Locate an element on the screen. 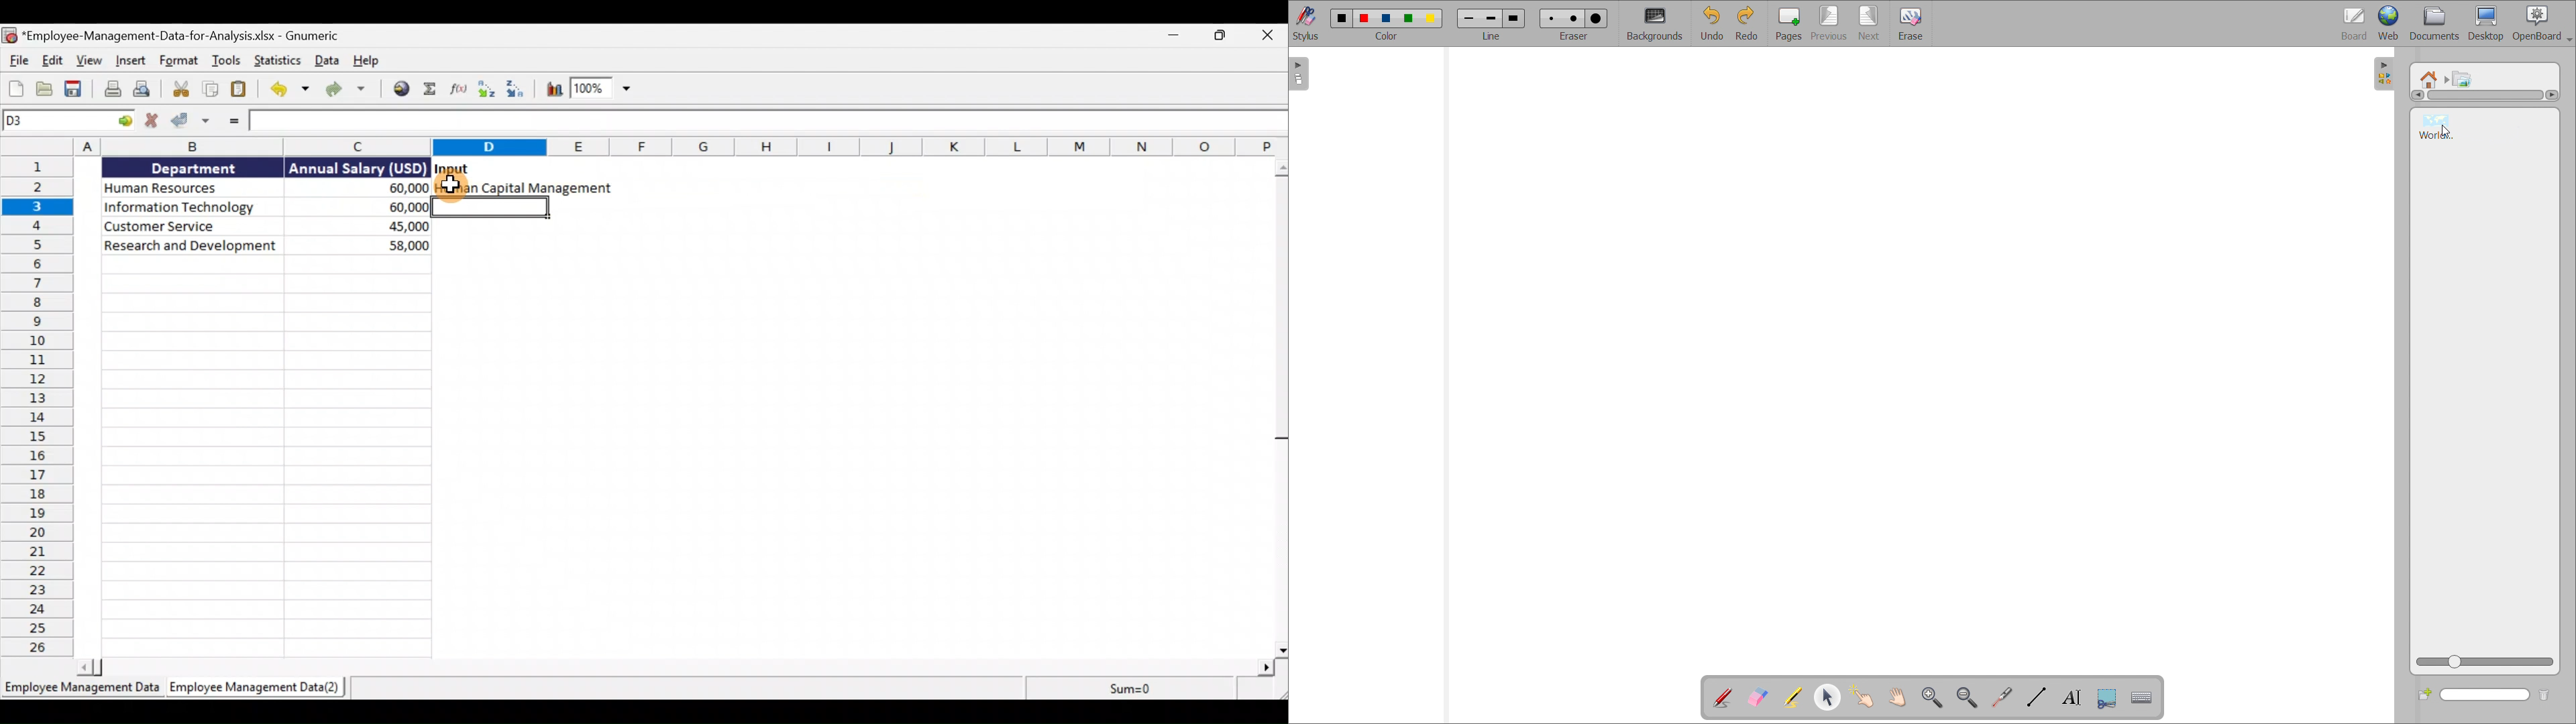 The image size is (2576, 728). Sum=0 is located at coordinates (1128, 688).